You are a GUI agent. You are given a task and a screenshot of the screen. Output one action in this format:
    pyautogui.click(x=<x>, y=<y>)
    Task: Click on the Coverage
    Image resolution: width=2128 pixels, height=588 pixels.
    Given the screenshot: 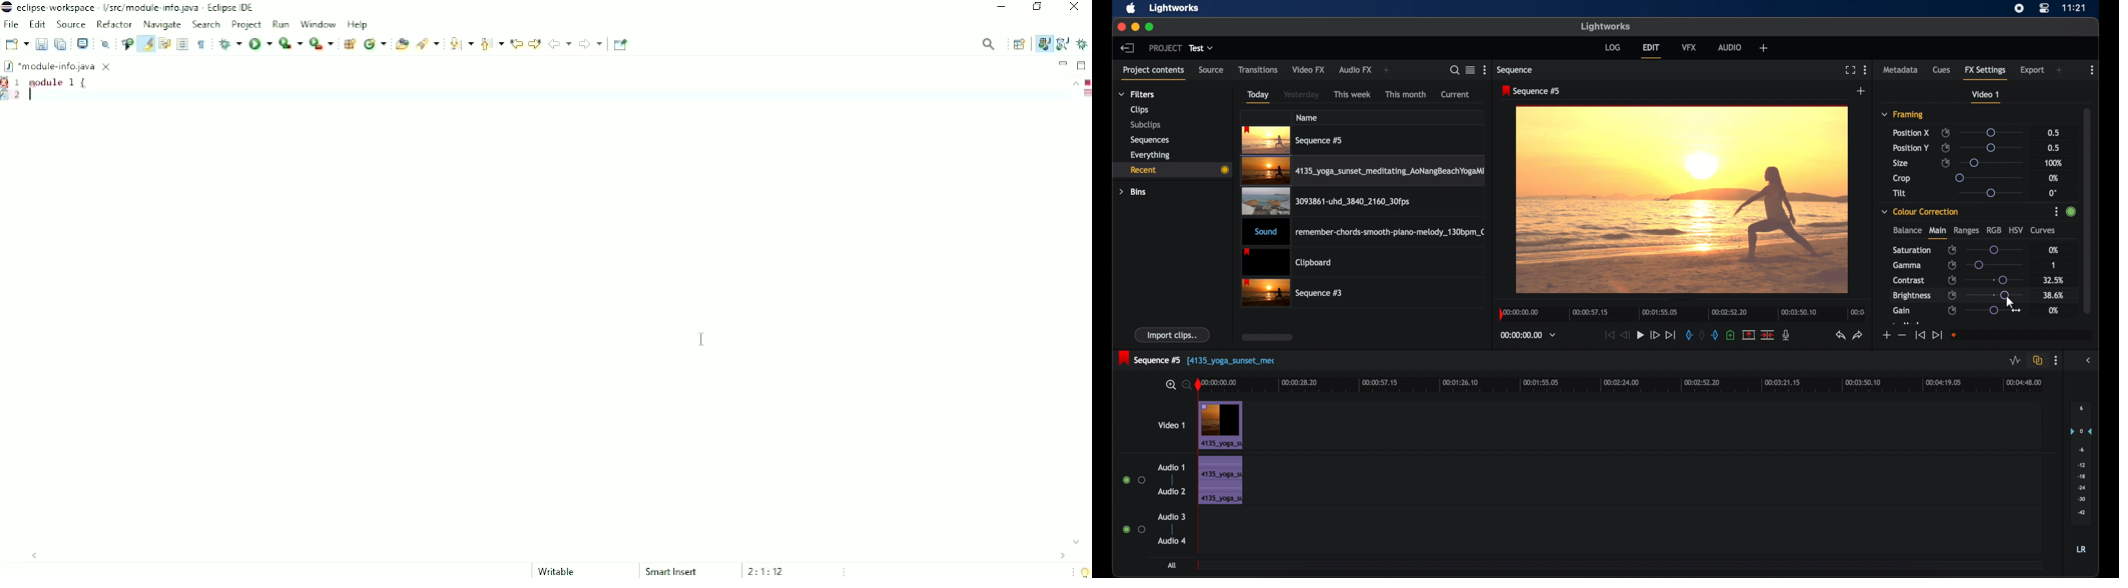 What is the action you would take?
    pyautogui.click(x=290, y=43)
    